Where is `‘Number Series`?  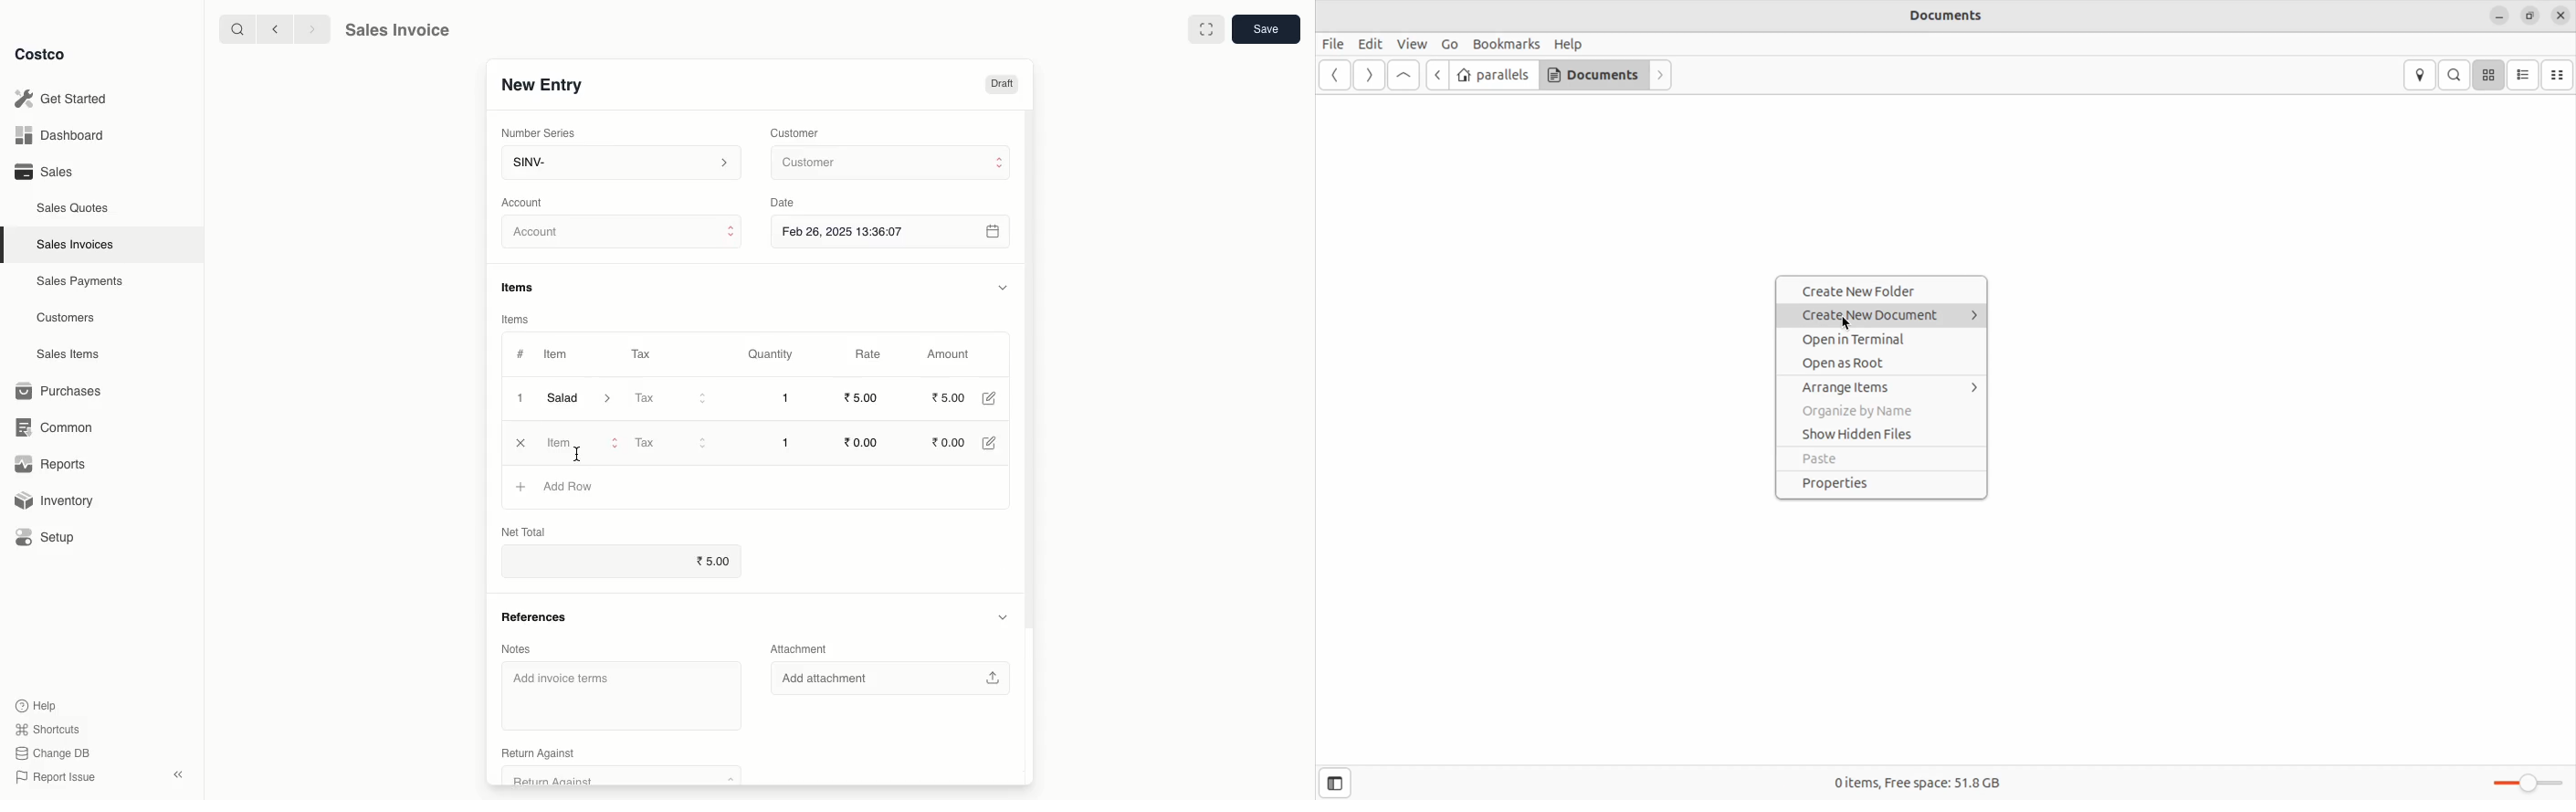
‘Number Series is located at coordinates (535, 133).